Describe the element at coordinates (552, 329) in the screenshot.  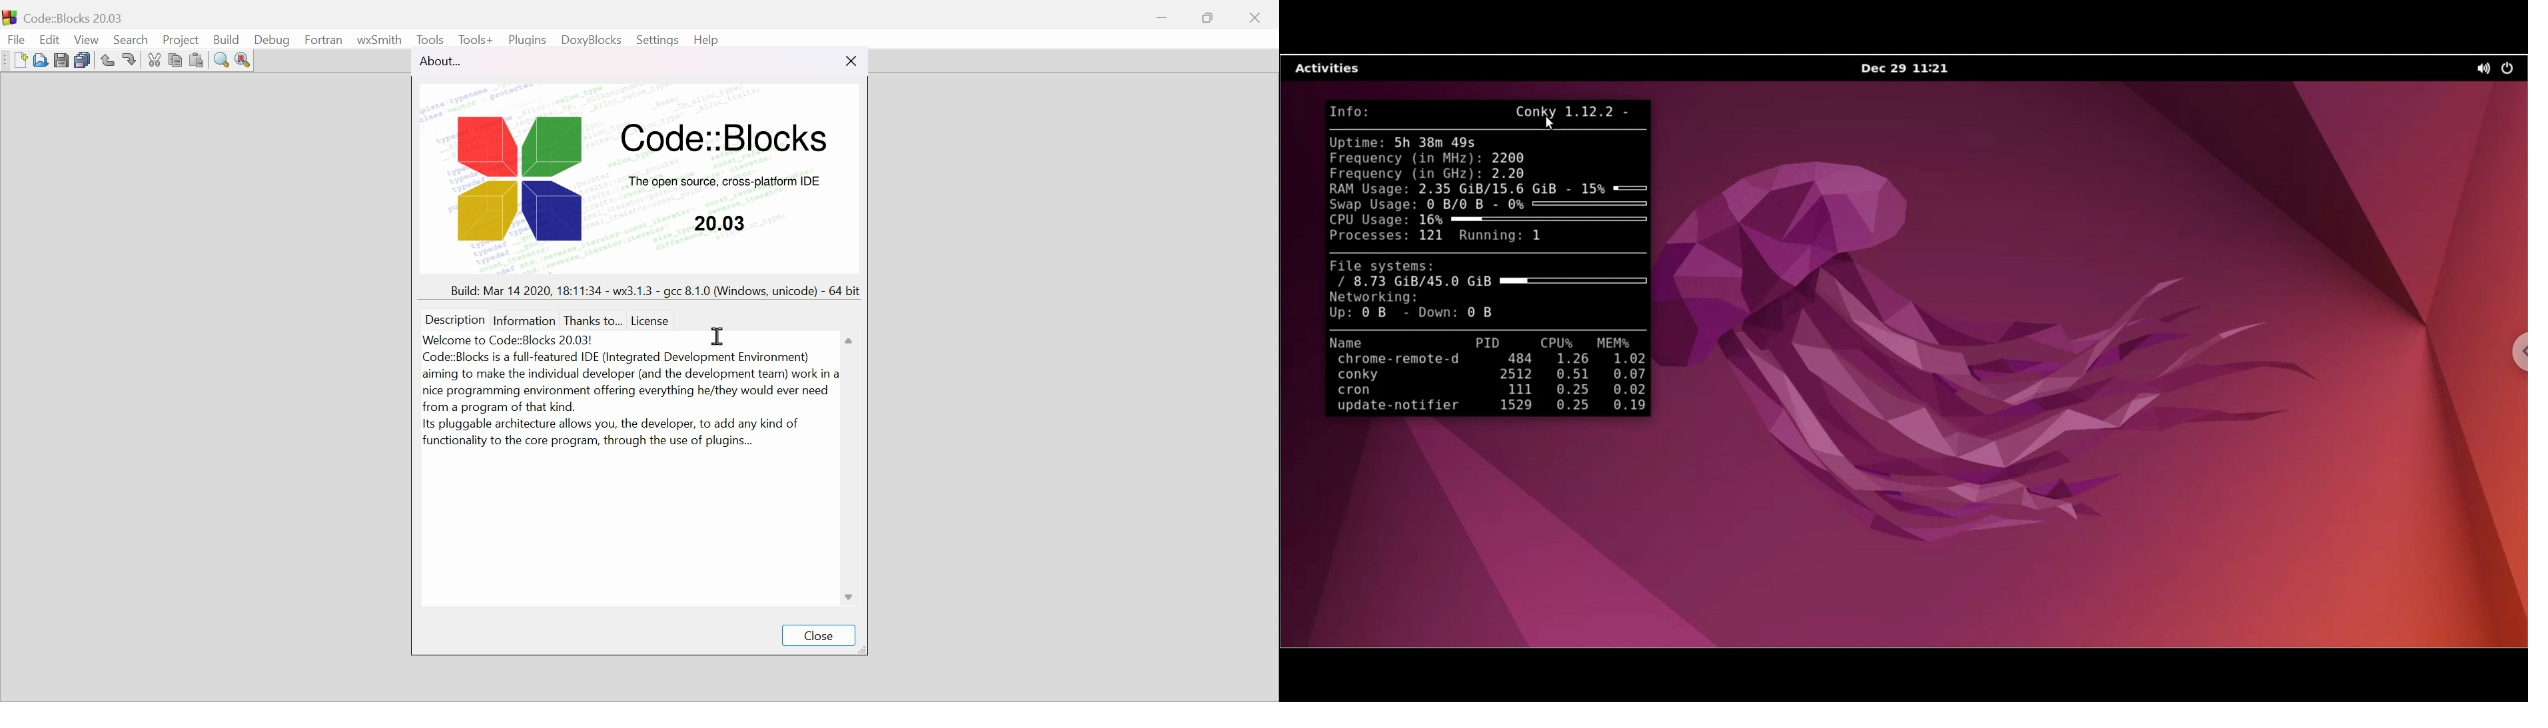
I see `Description Information Thanks to... License
Welcome to CodeBlocks 20.03!` at that location.